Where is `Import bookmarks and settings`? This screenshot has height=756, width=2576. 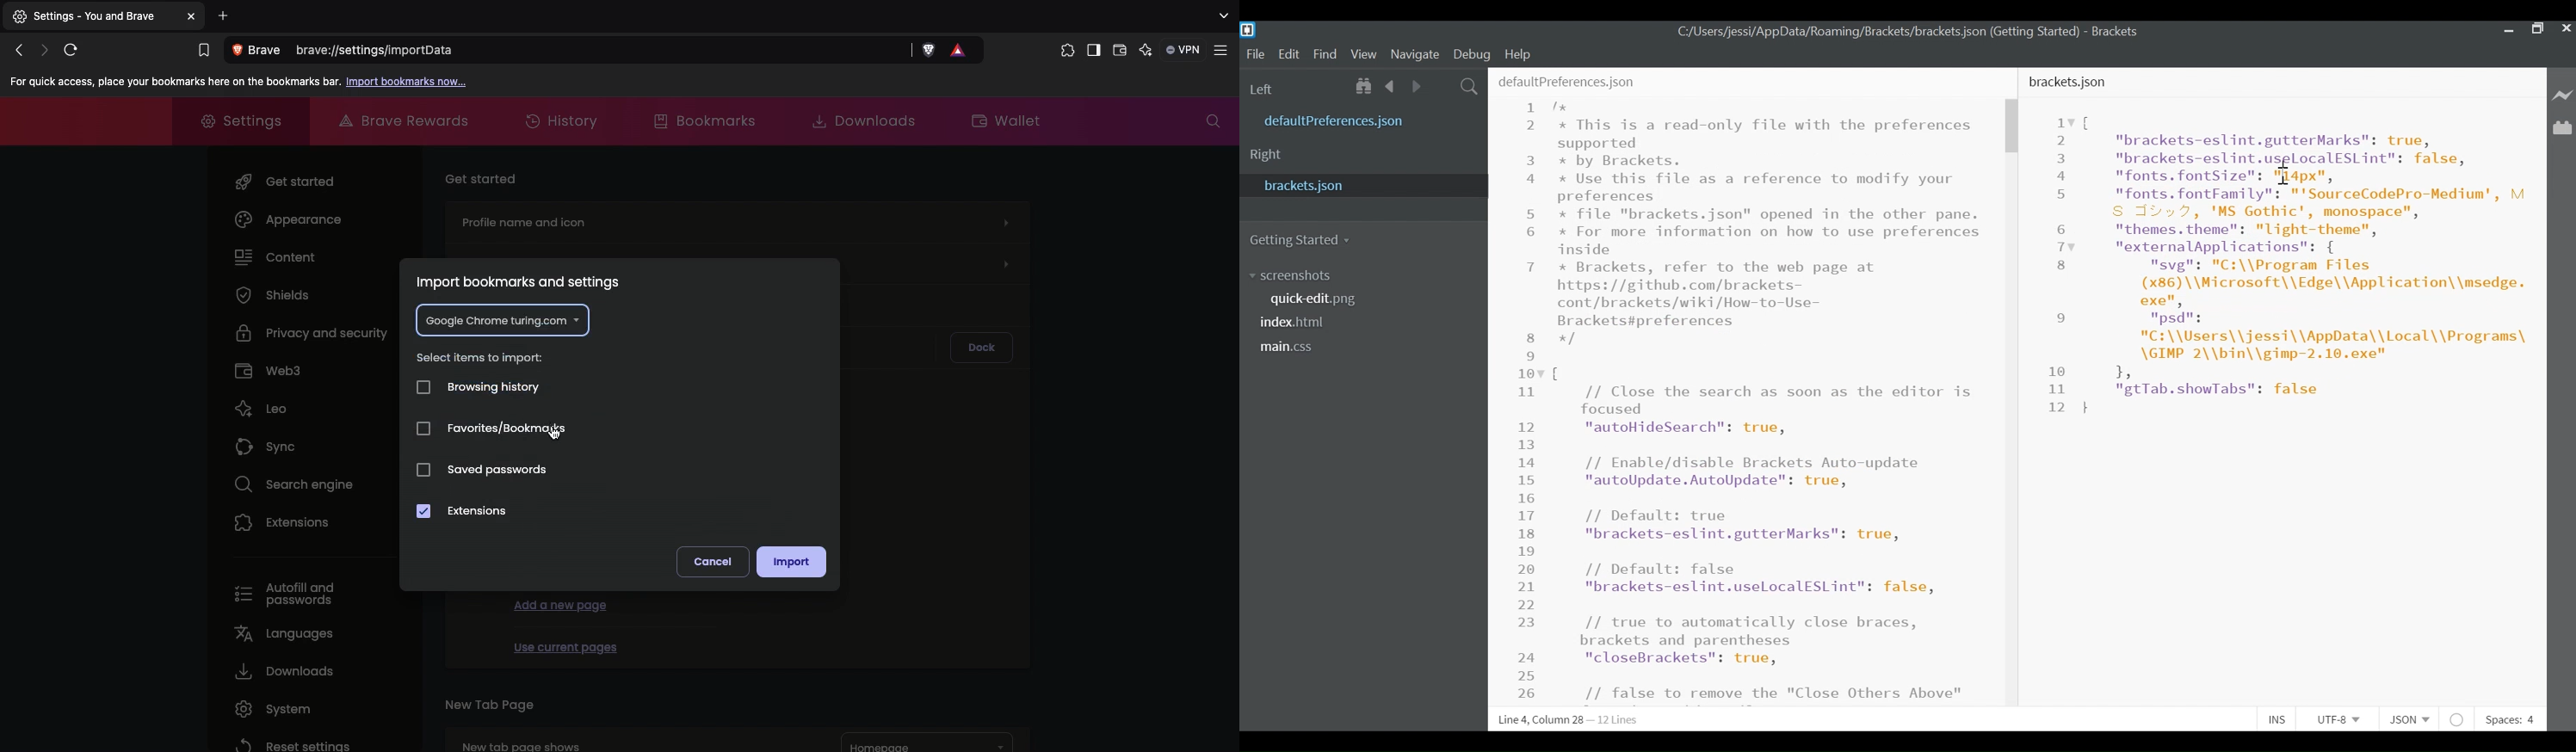
Import bookmarks and settings is located at coordinates (523, 281).